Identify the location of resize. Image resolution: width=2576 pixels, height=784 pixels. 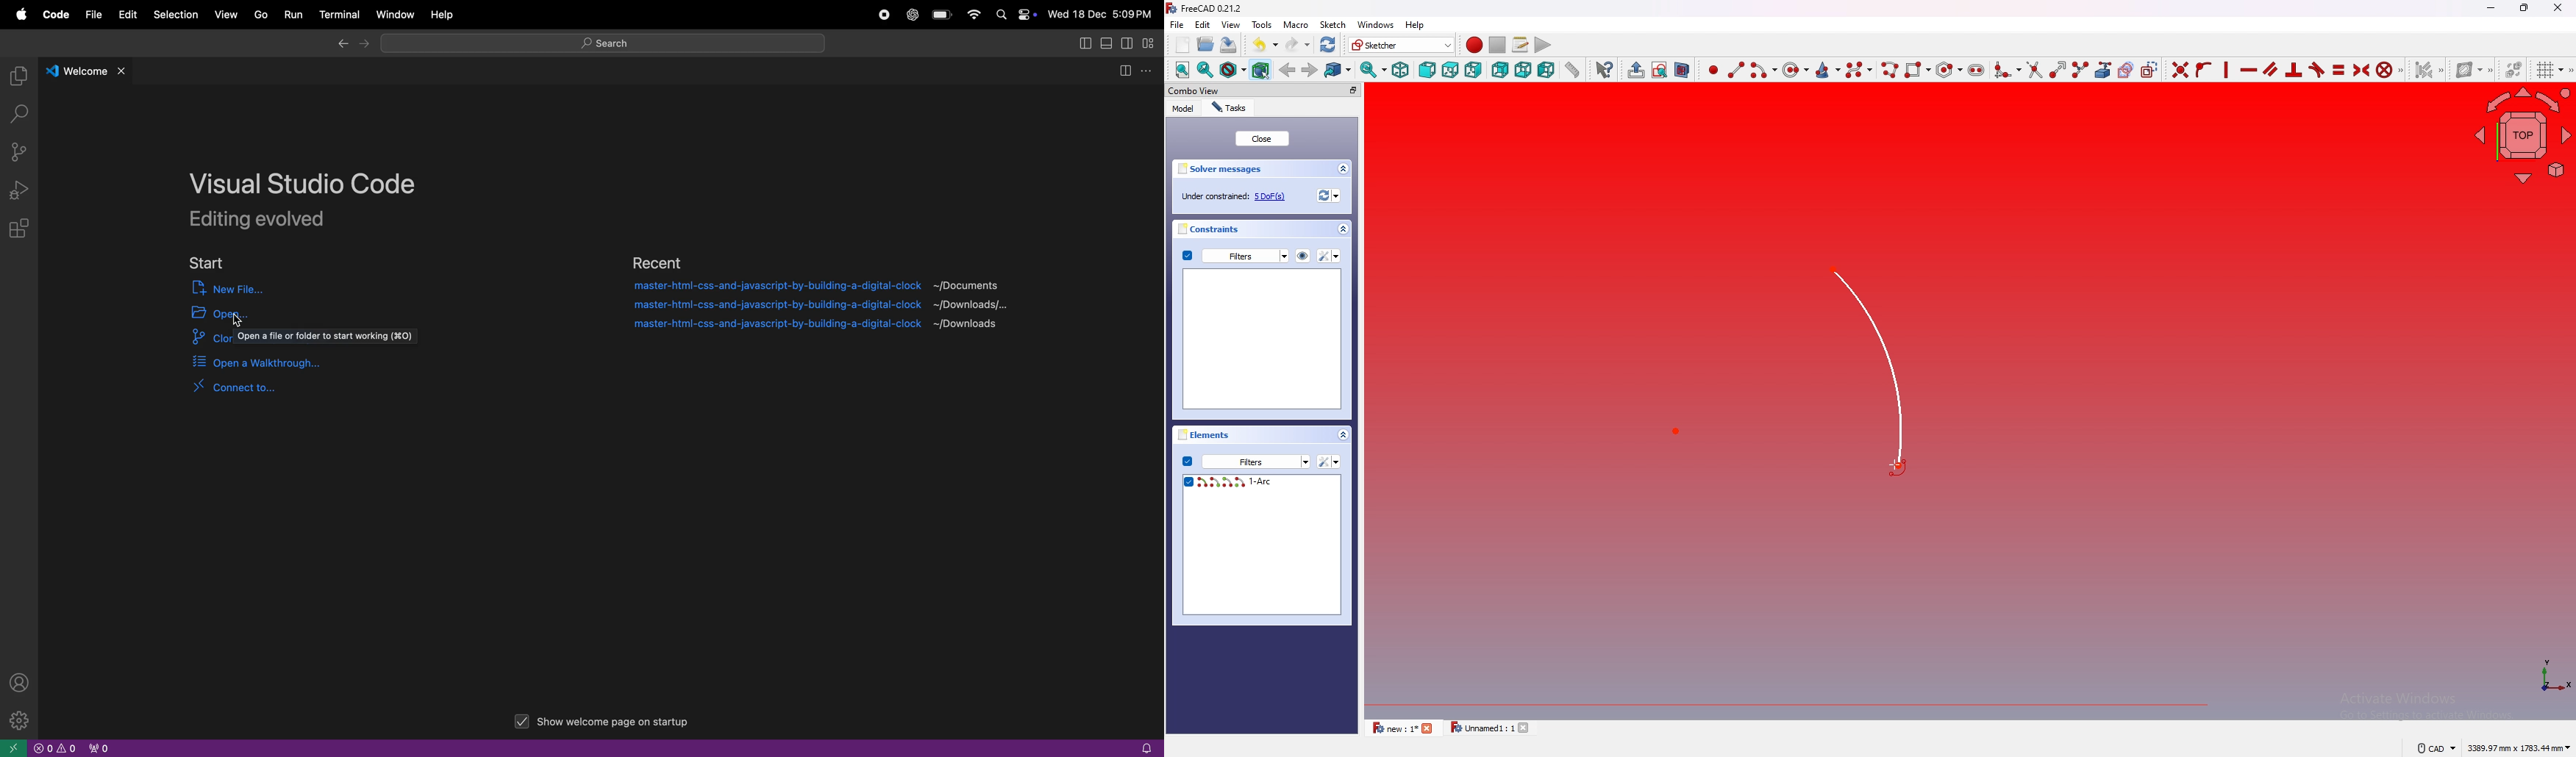
(2525, 7).